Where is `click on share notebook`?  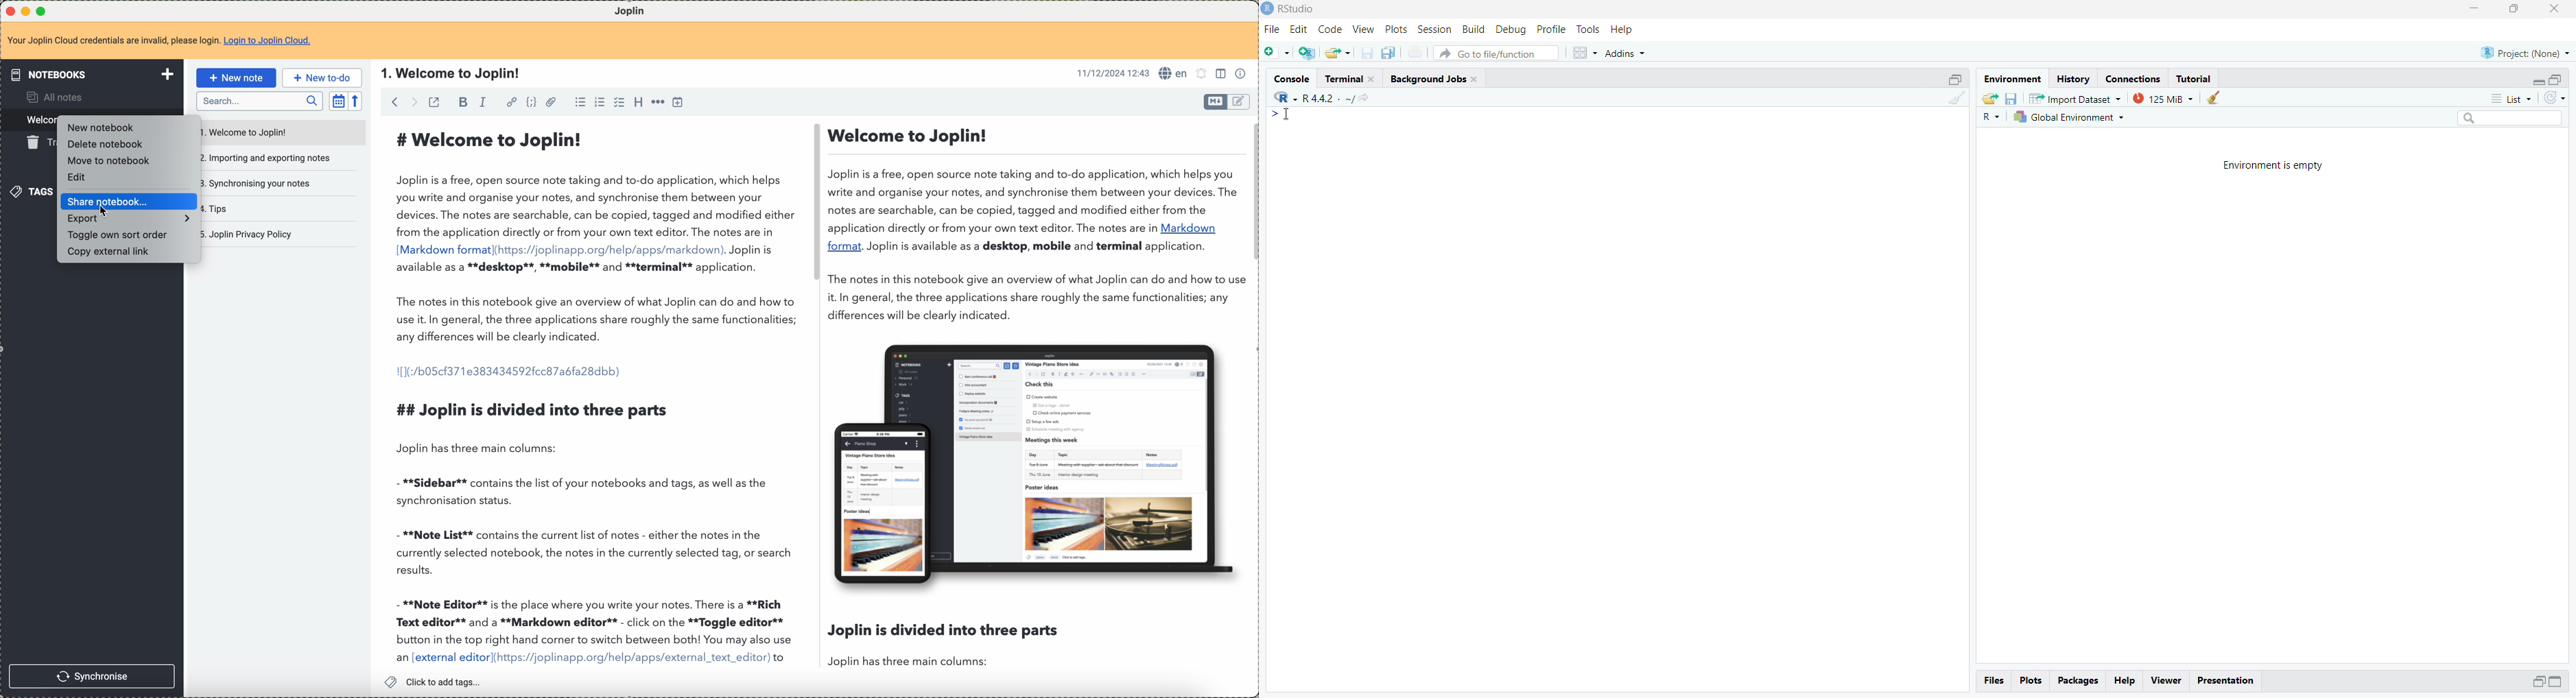
click on share notebook is located at coordinates (130, 202).